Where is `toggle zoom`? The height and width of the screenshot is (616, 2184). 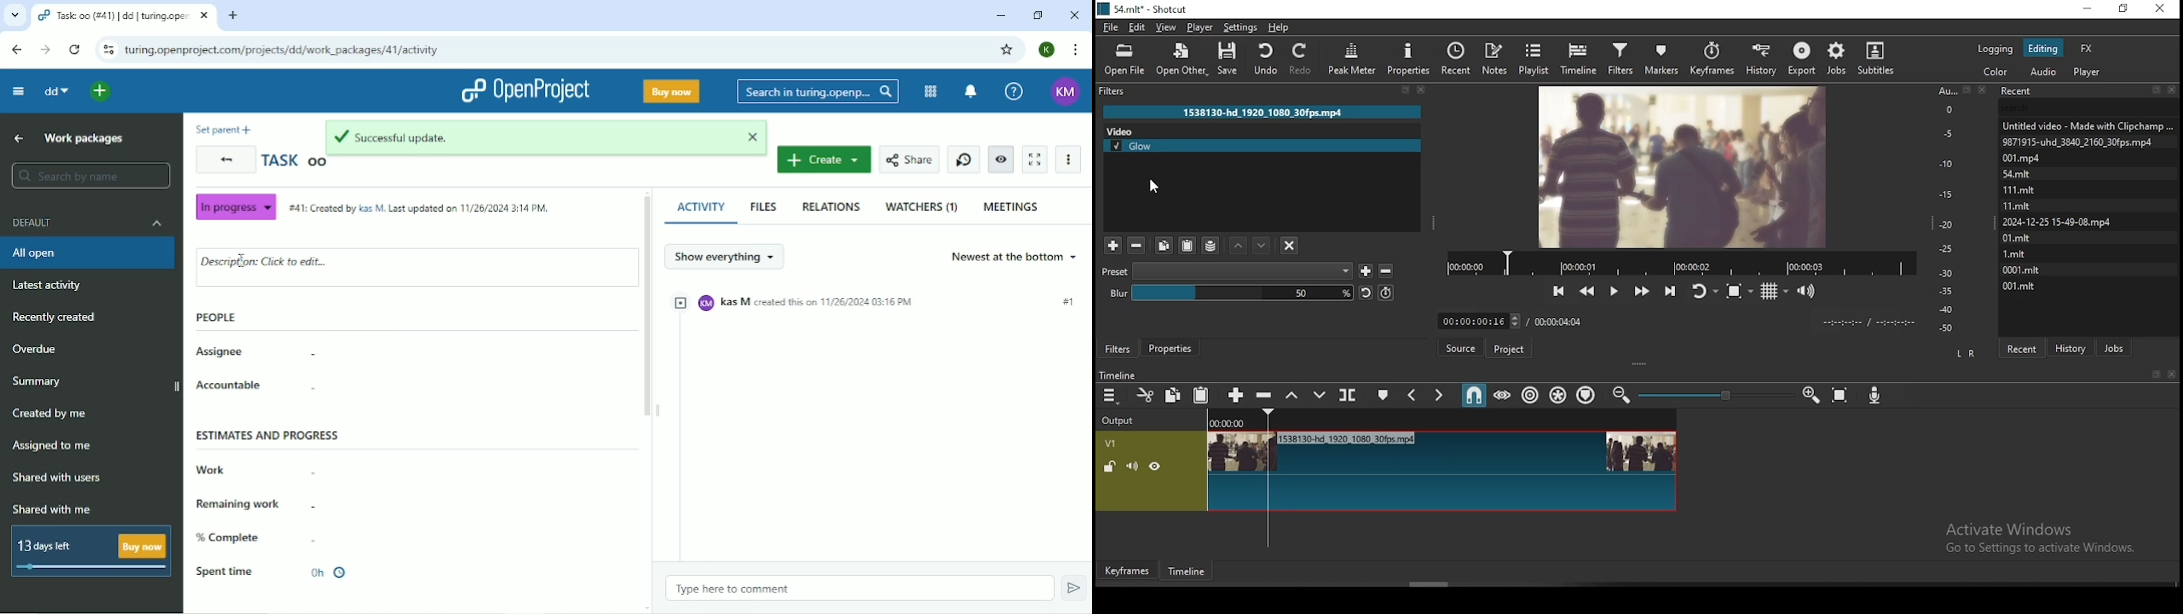
toggle zoom is located at coordinates (1741, 289).